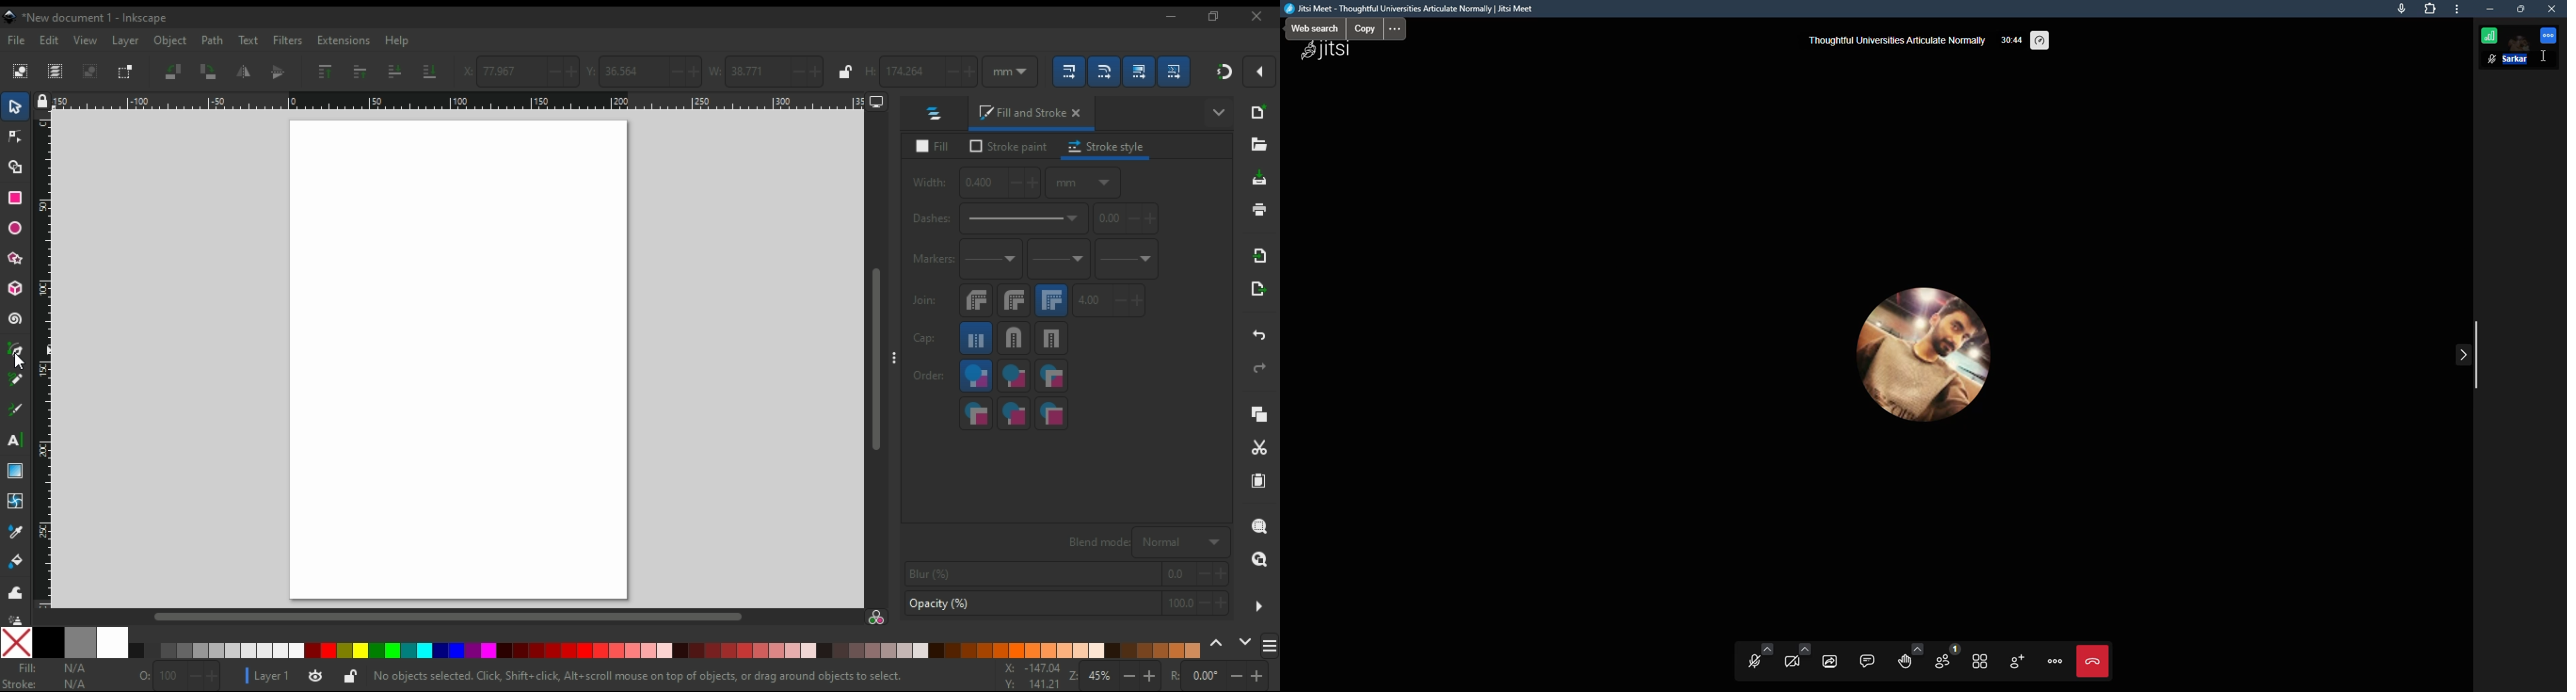  Describe the element at coordinates (1261, 526) in the screenshot. I see `zoom selection` at that location.